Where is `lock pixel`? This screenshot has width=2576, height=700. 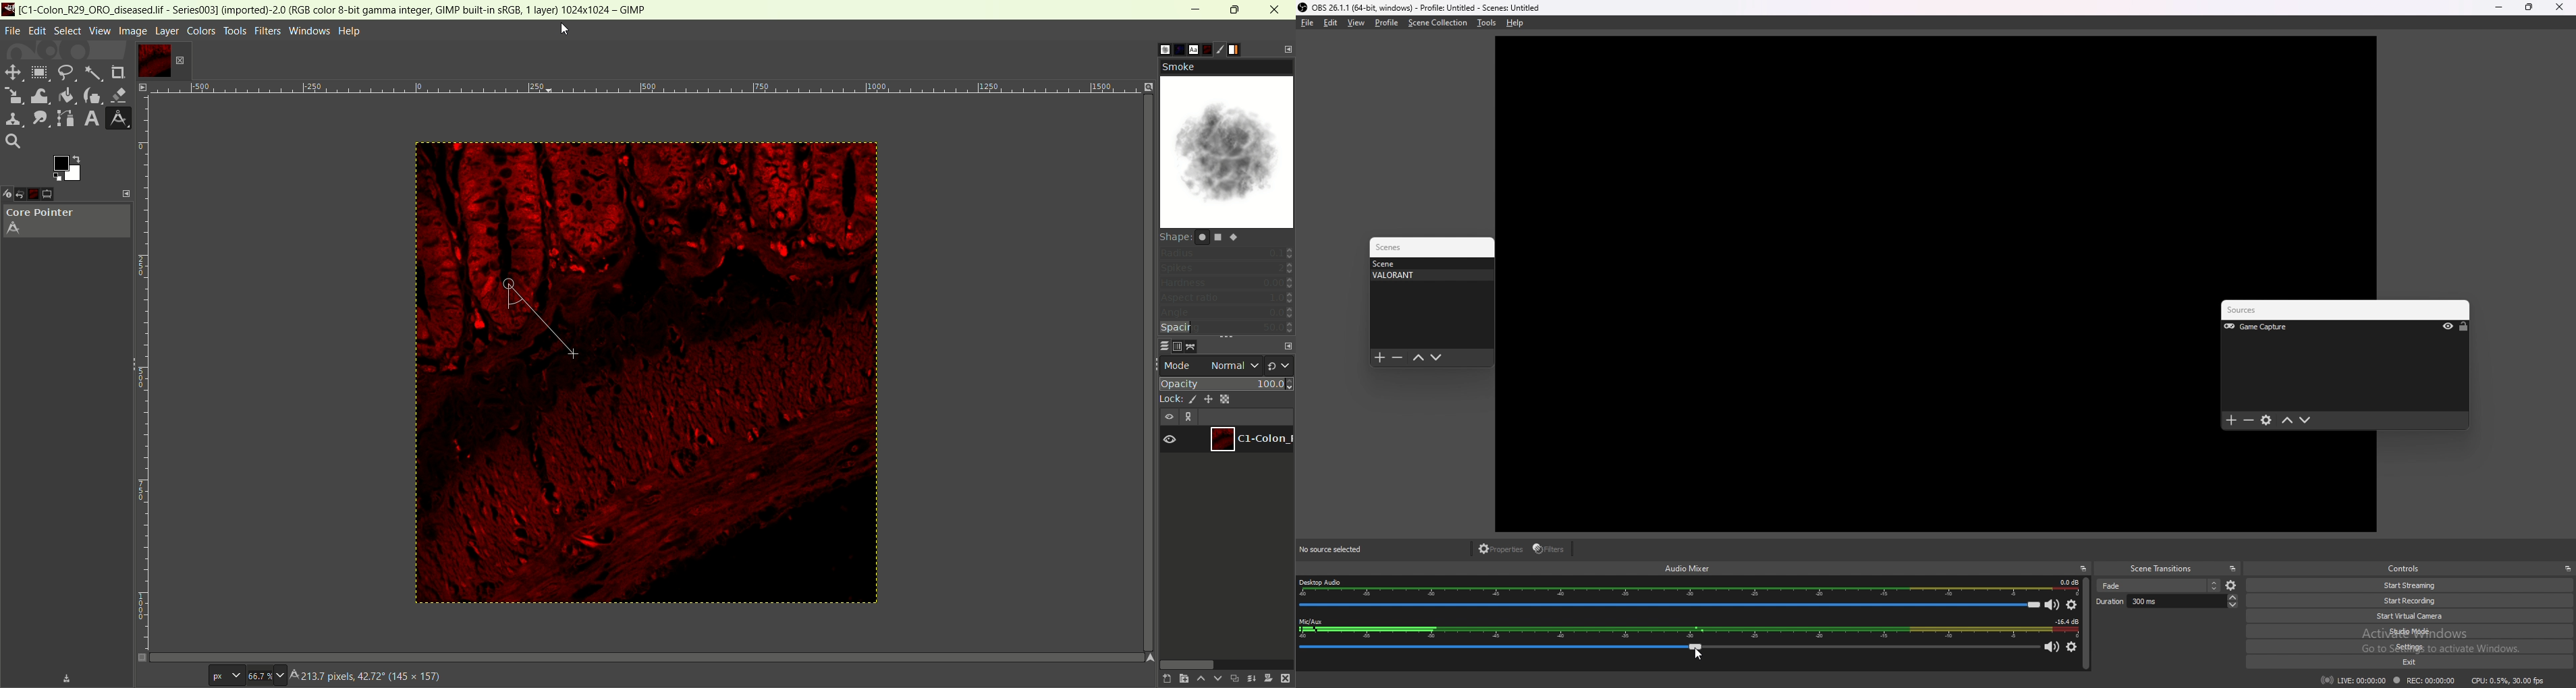 lock pixel is located at coordinates (1189, 400).